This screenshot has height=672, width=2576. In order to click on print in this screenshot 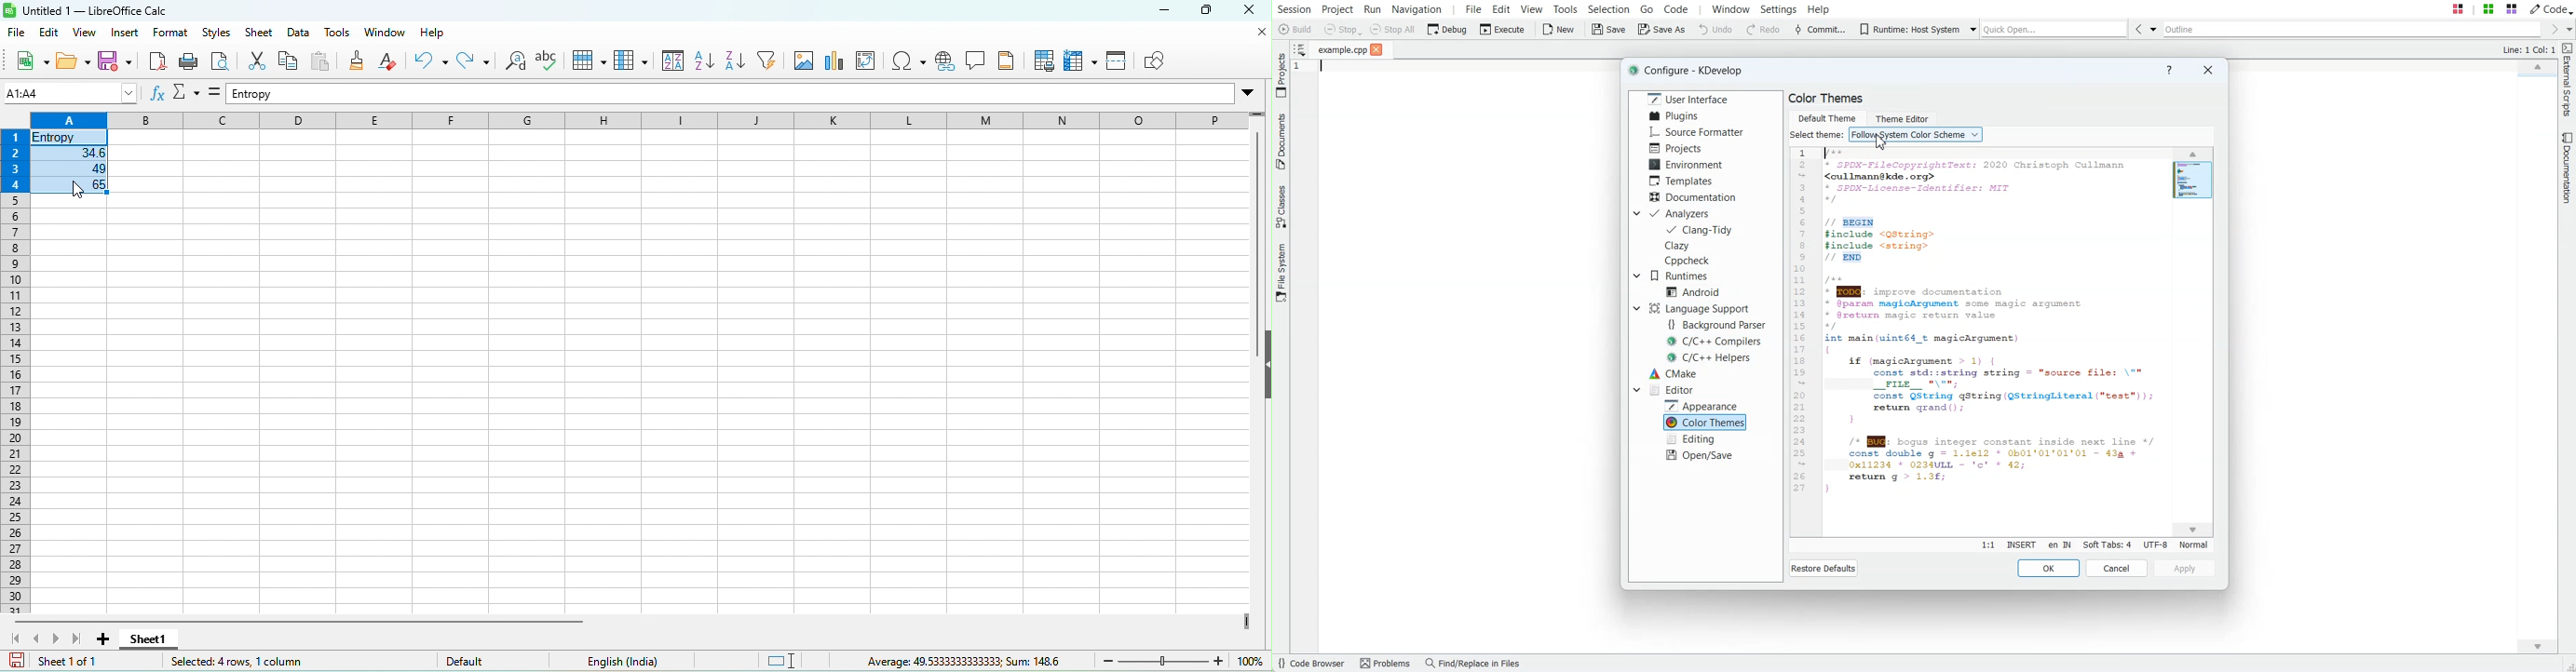, I will do `click(191, 62)`.